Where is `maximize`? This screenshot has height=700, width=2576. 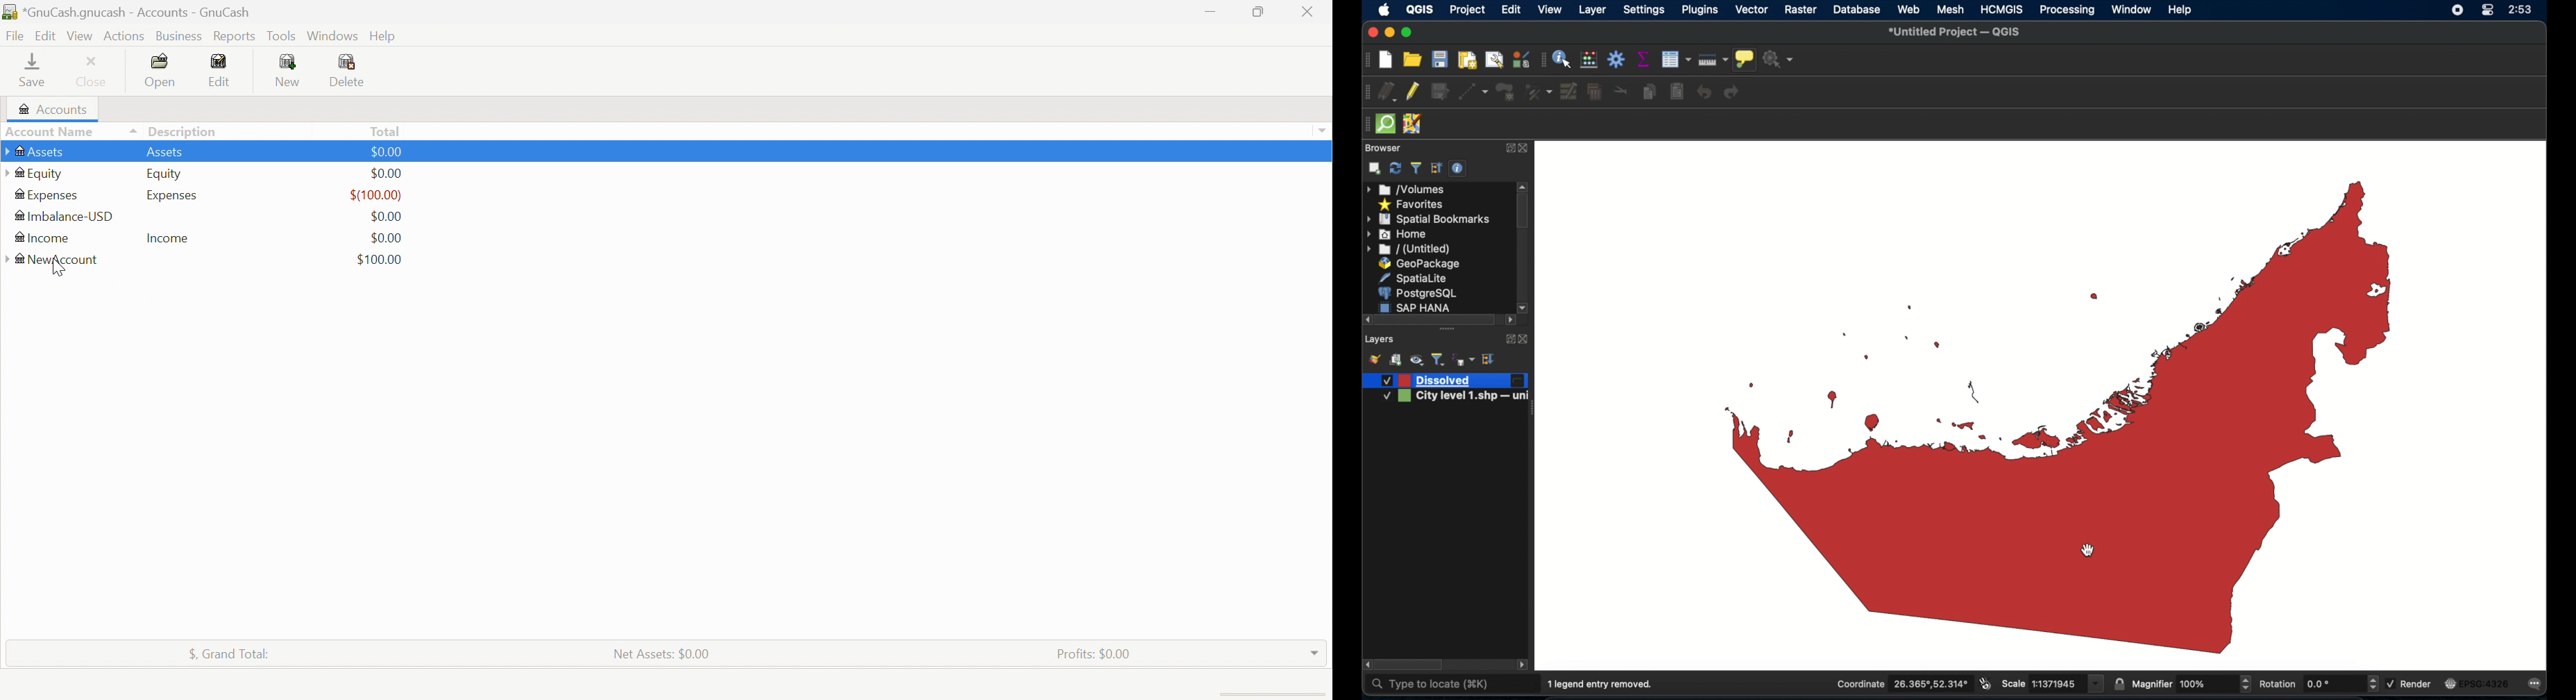 maximize is located at coordinates (1408, 33).